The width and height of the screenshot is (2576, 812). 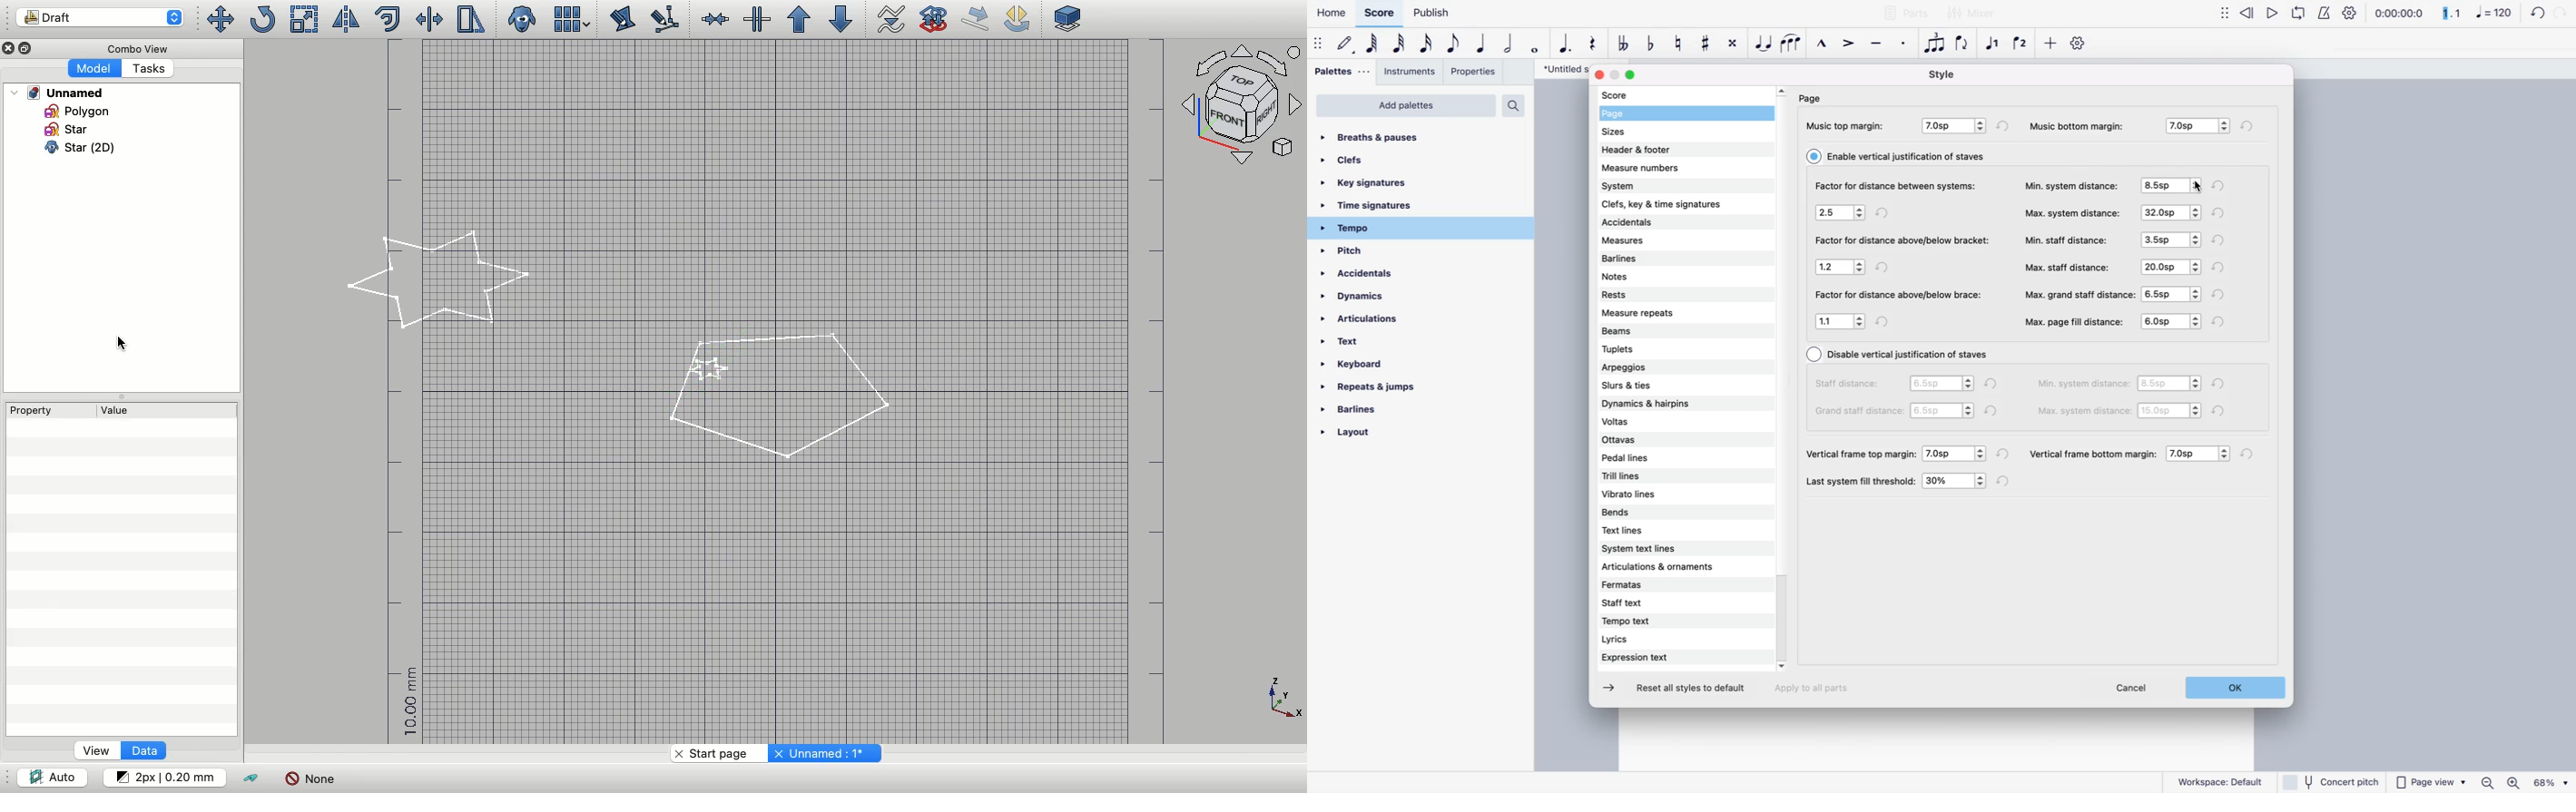 What do you see at coordinates (1884, 267) in the screenshot?
I see `refresh` at bounding box center [1884, 267].